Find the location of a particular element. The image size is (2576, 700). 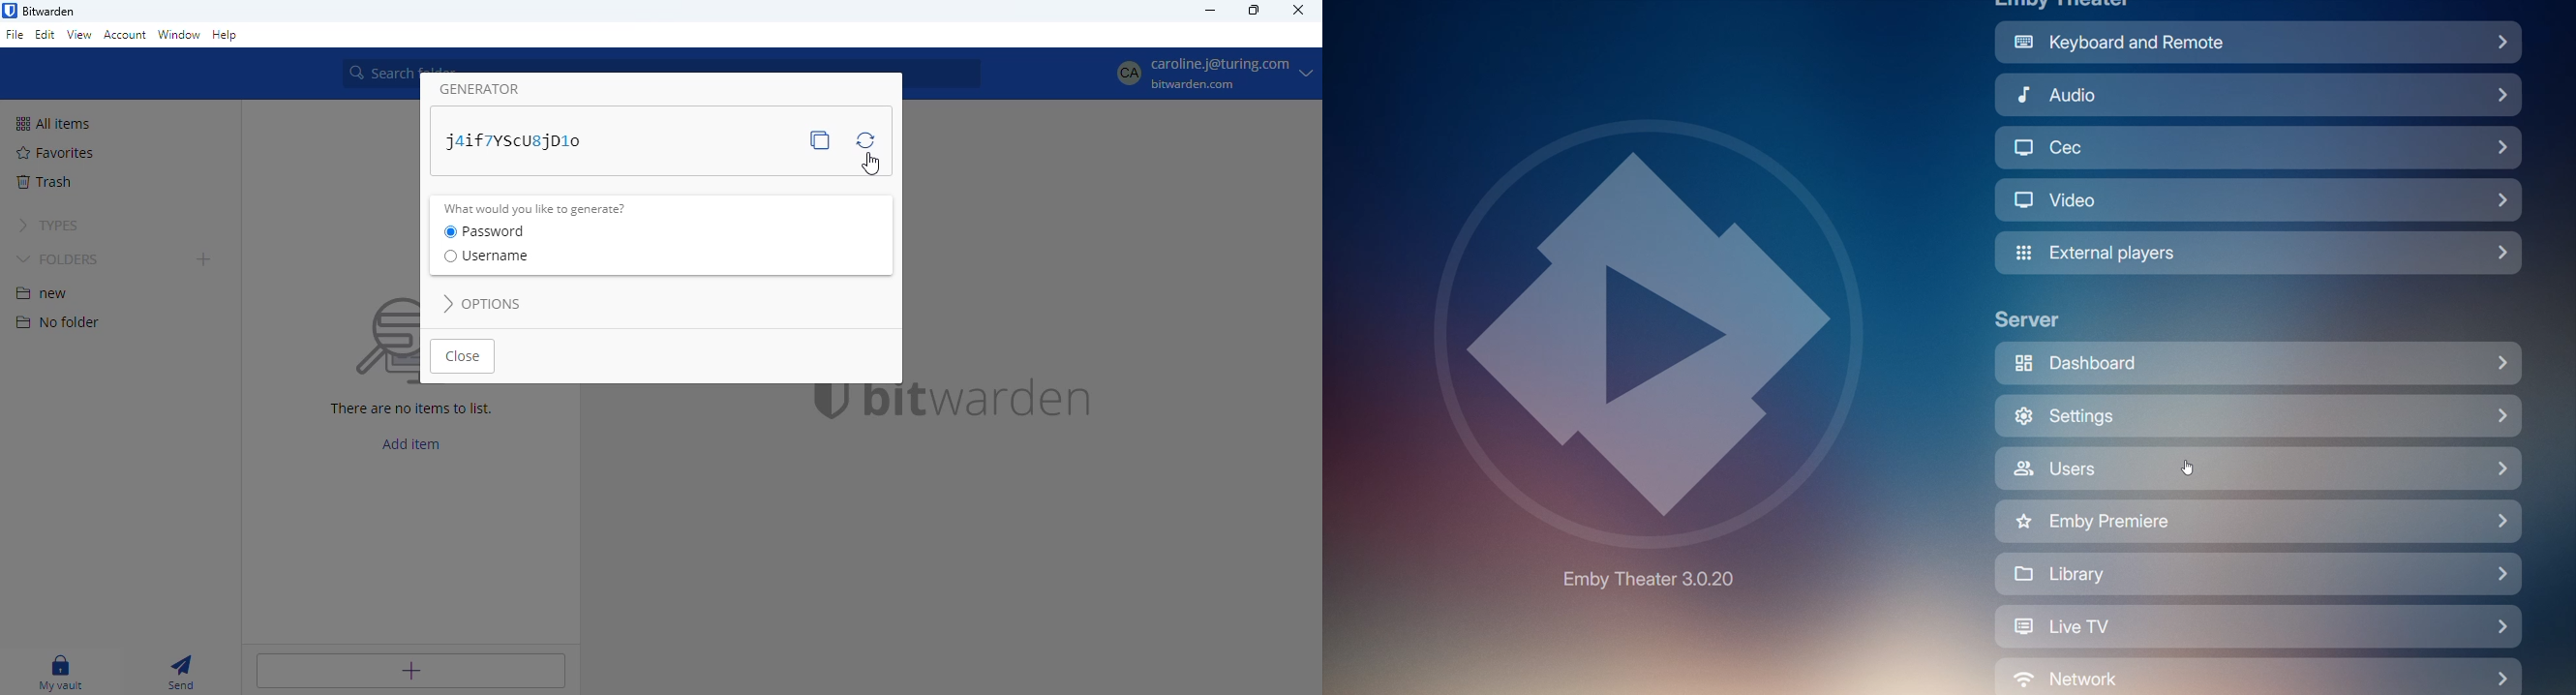

cursor is located at coordinates (871, 165).